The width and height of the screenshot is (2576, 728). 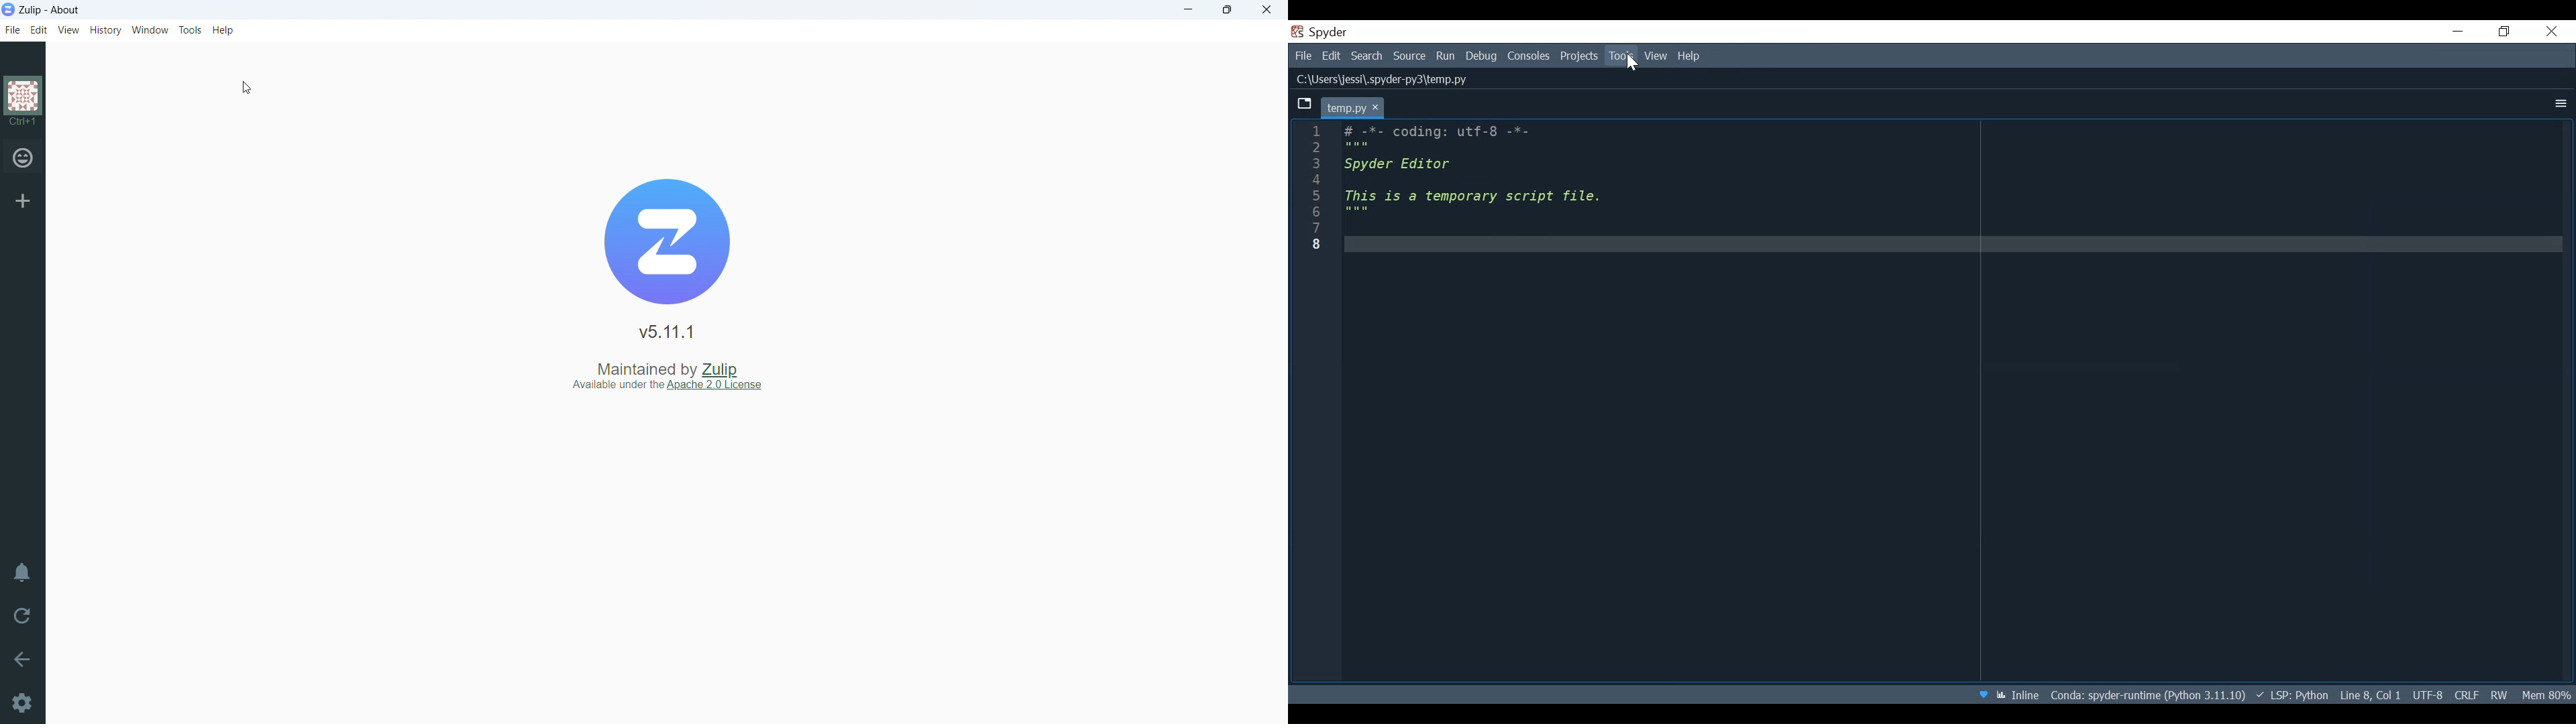 I want to click on Browse tab, so click(x=1303, y=103).